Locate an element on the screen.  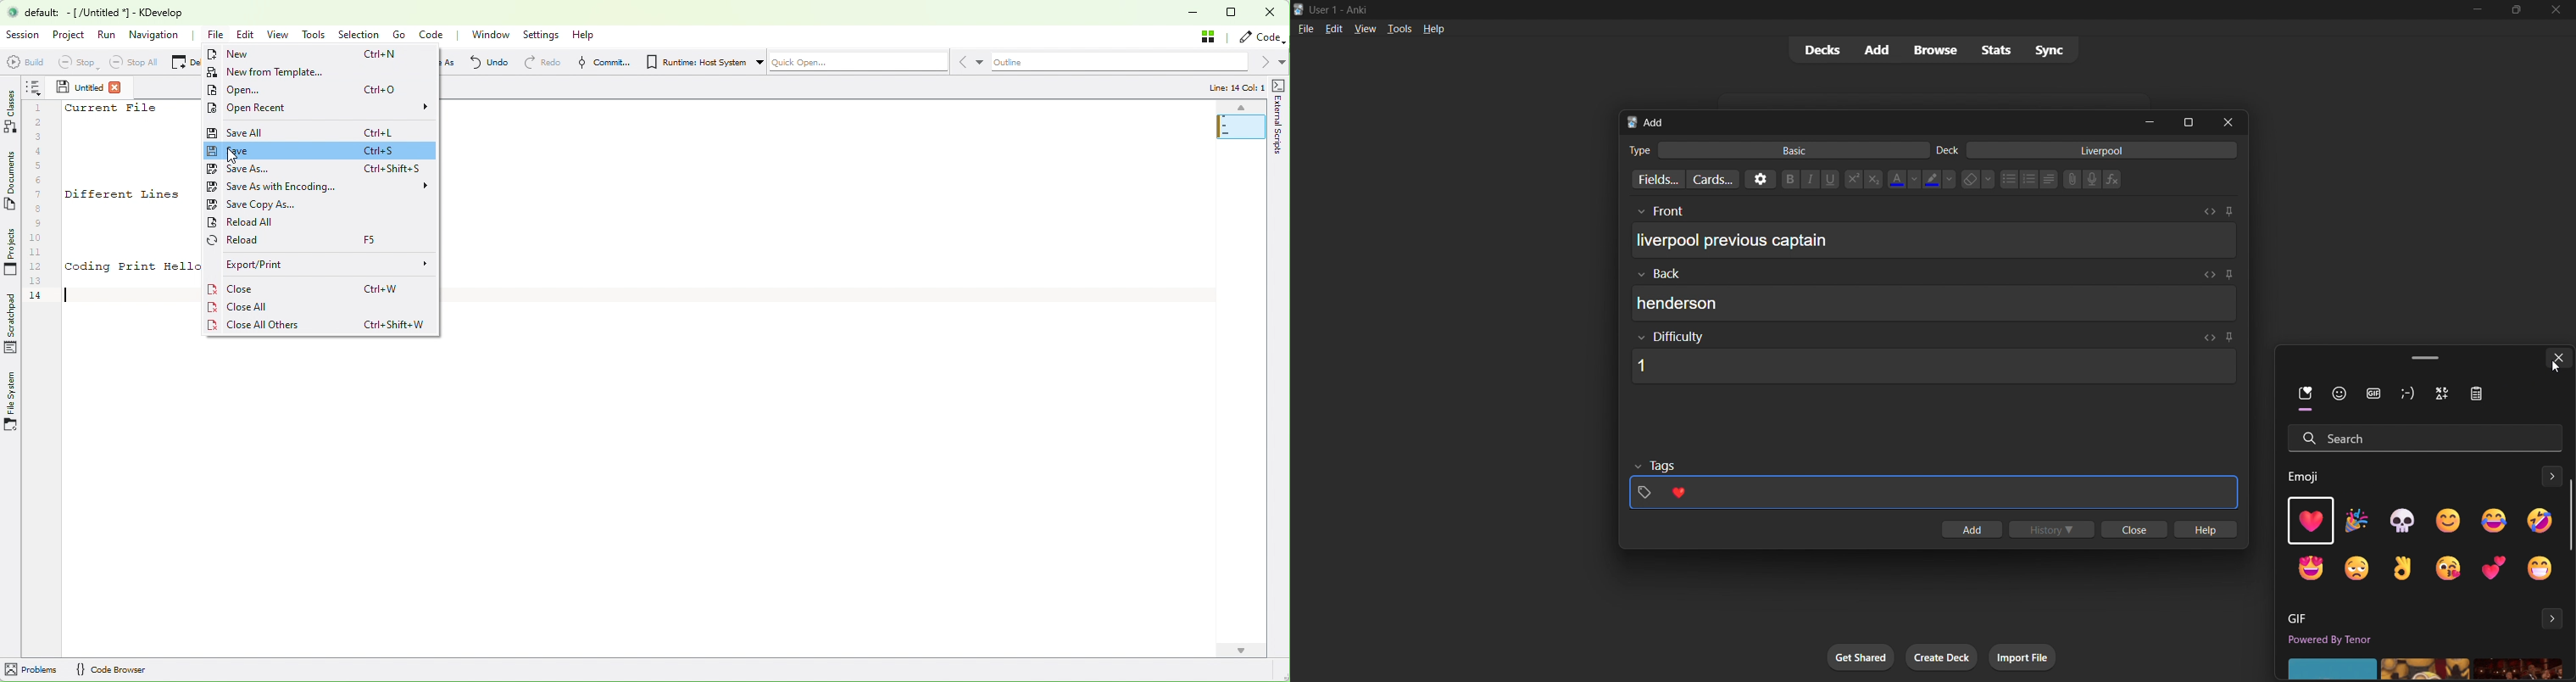
icon  is located at coordinates (2481, 395).